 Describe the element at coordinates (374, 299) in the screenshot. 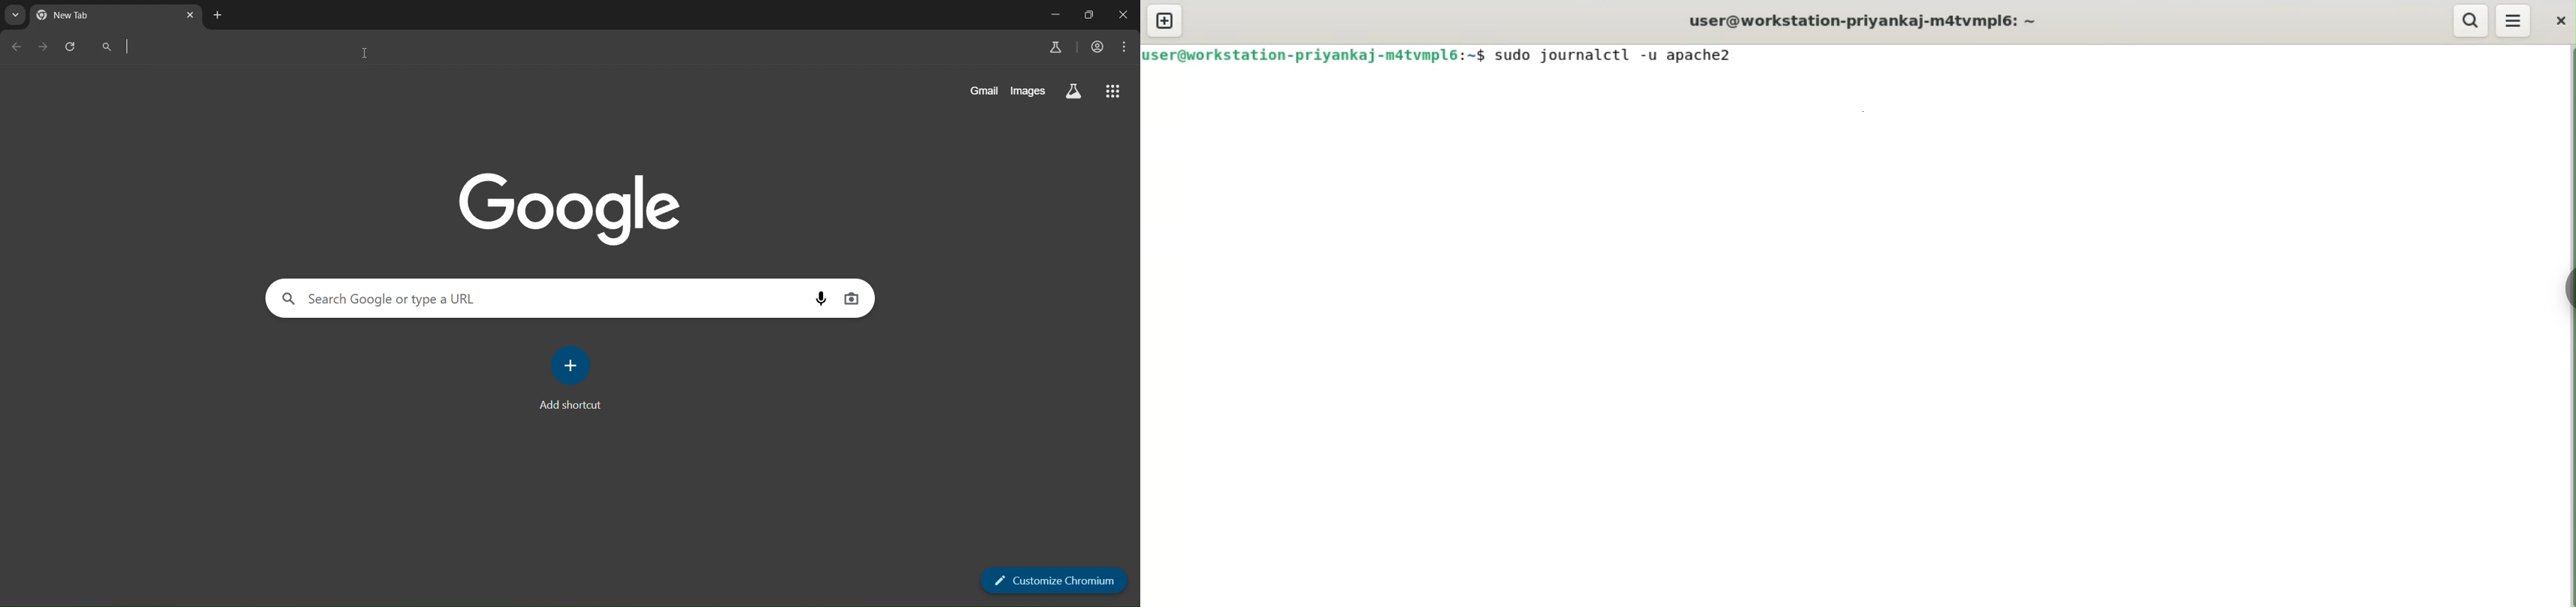

I see `search panel` at that location.